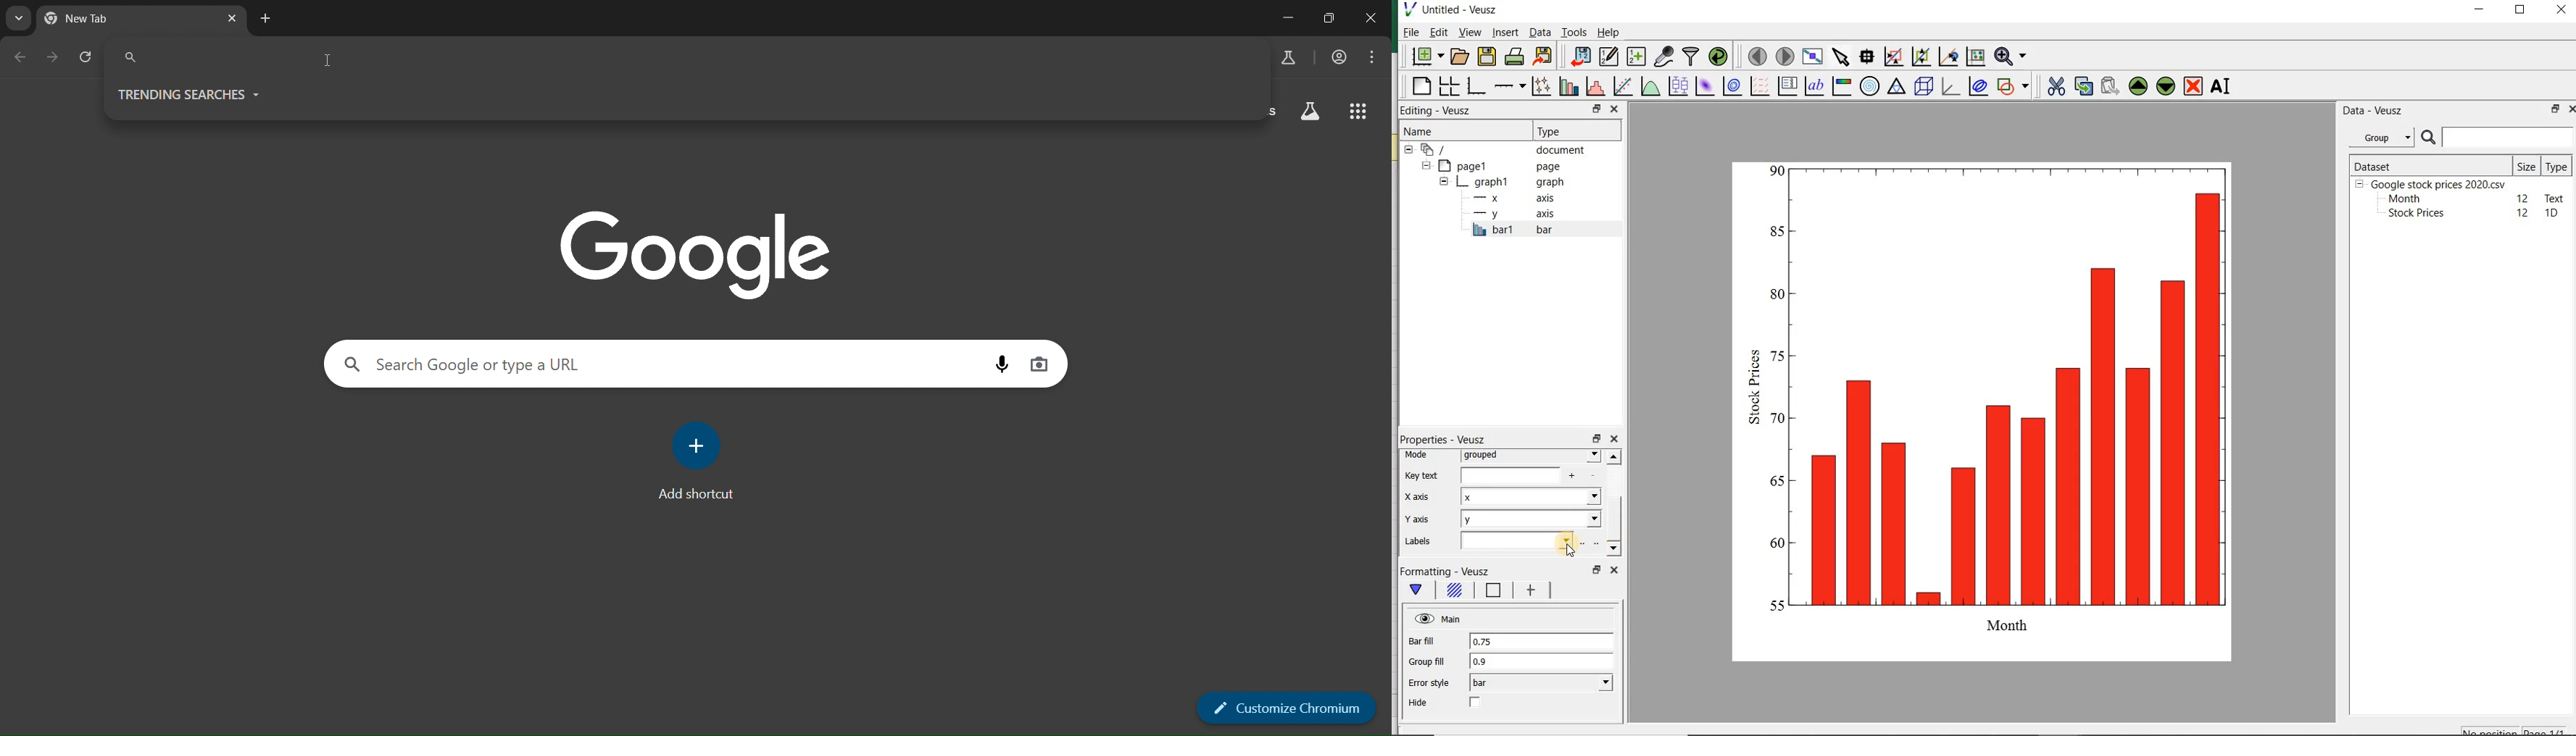 This screenshot has width=2576, height=756. I want to click on insert, so click(1505, 33).